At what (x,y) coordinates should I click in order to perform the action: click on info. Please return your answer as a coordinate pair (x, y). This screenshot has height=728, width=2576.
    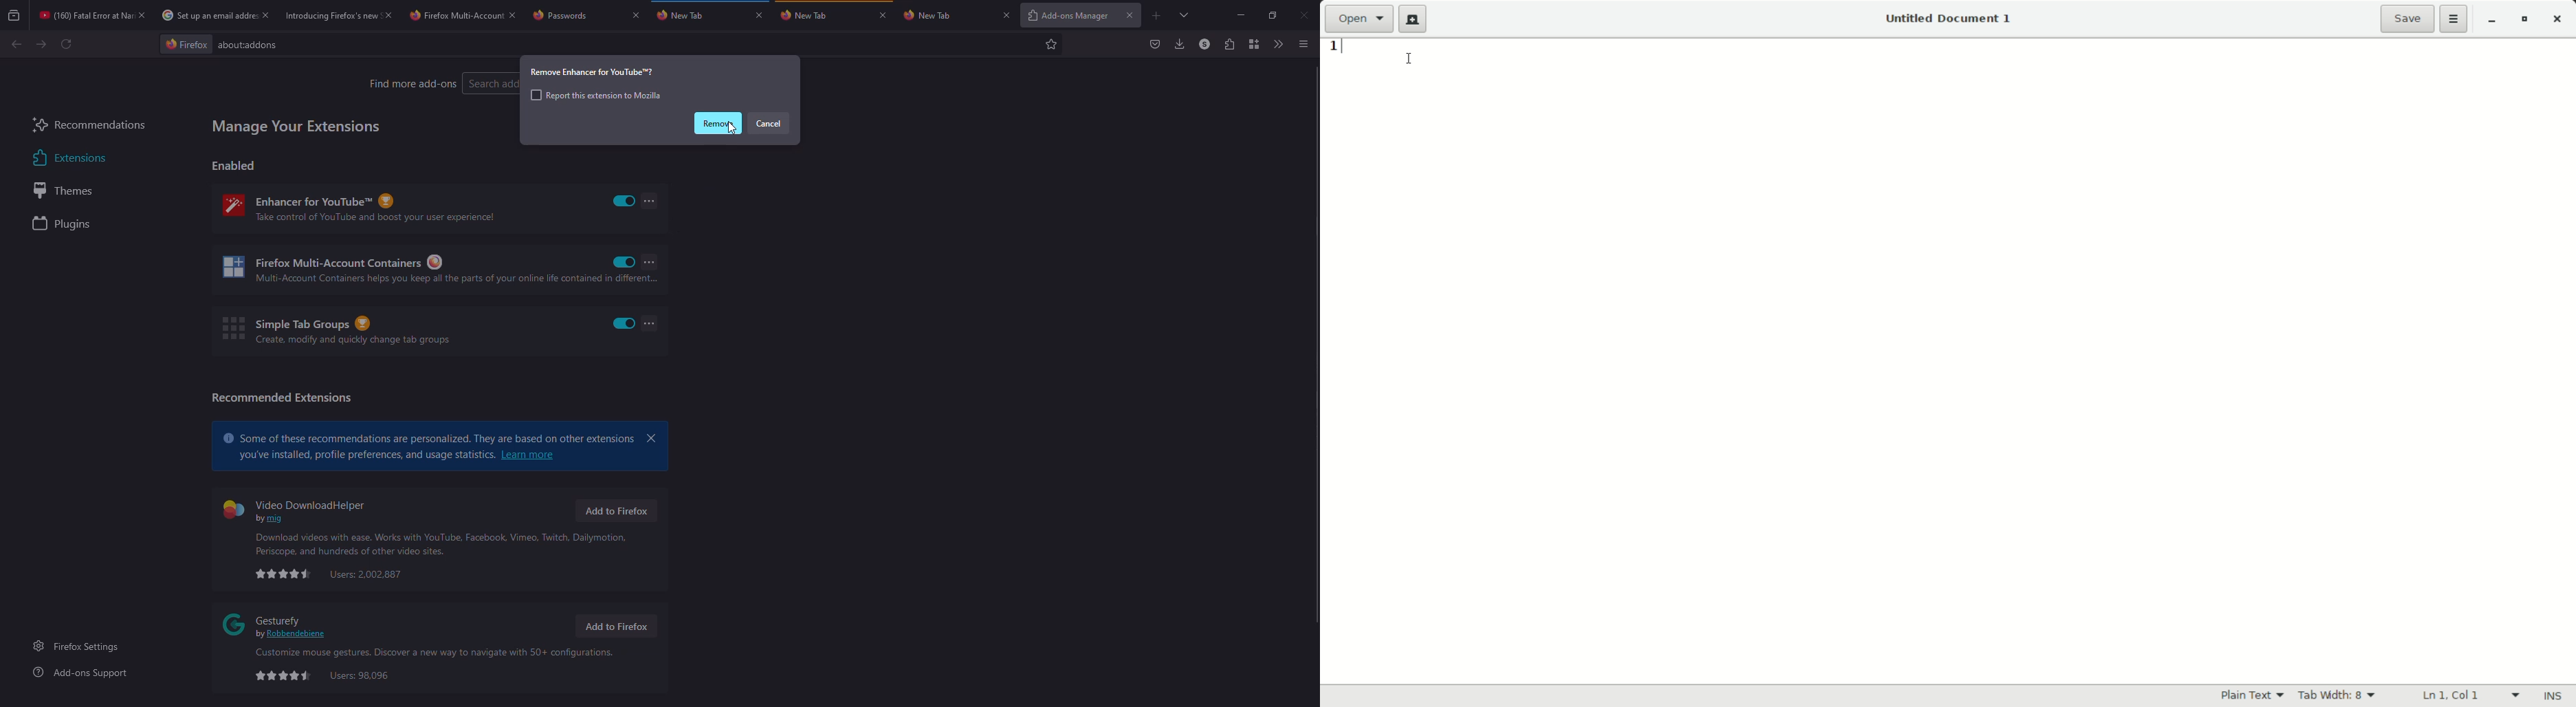
    Looking at the image, I should click on (432, 653).